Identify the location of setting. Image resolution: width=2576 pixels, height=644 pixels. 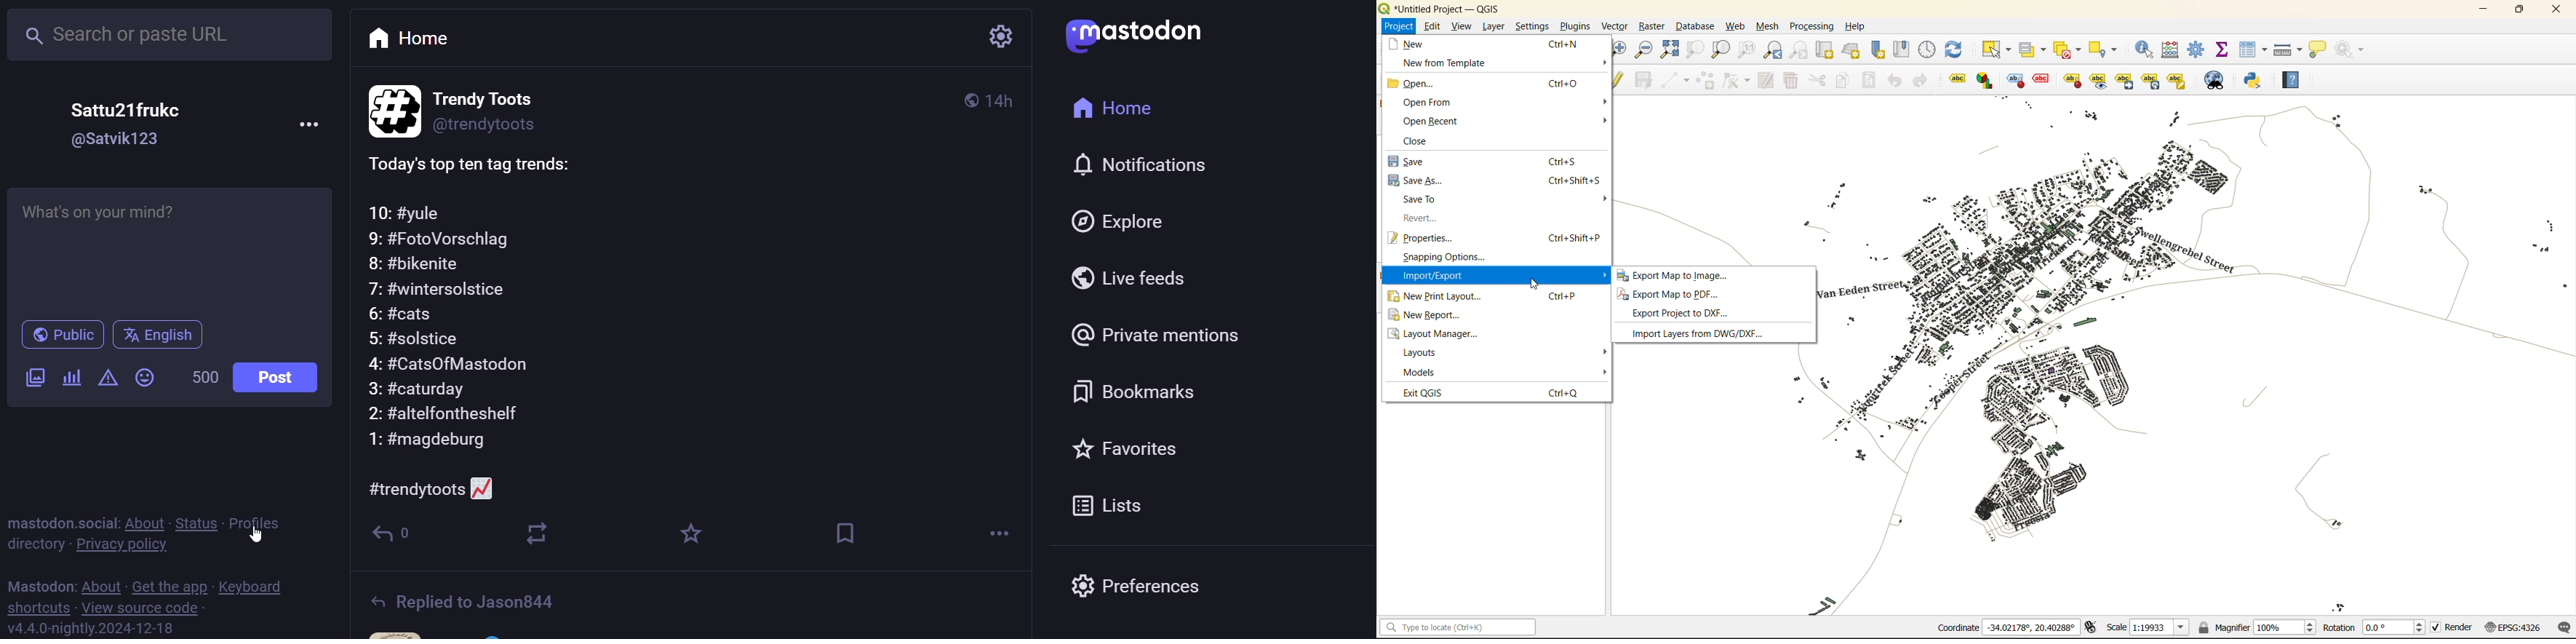
(1001, 34).